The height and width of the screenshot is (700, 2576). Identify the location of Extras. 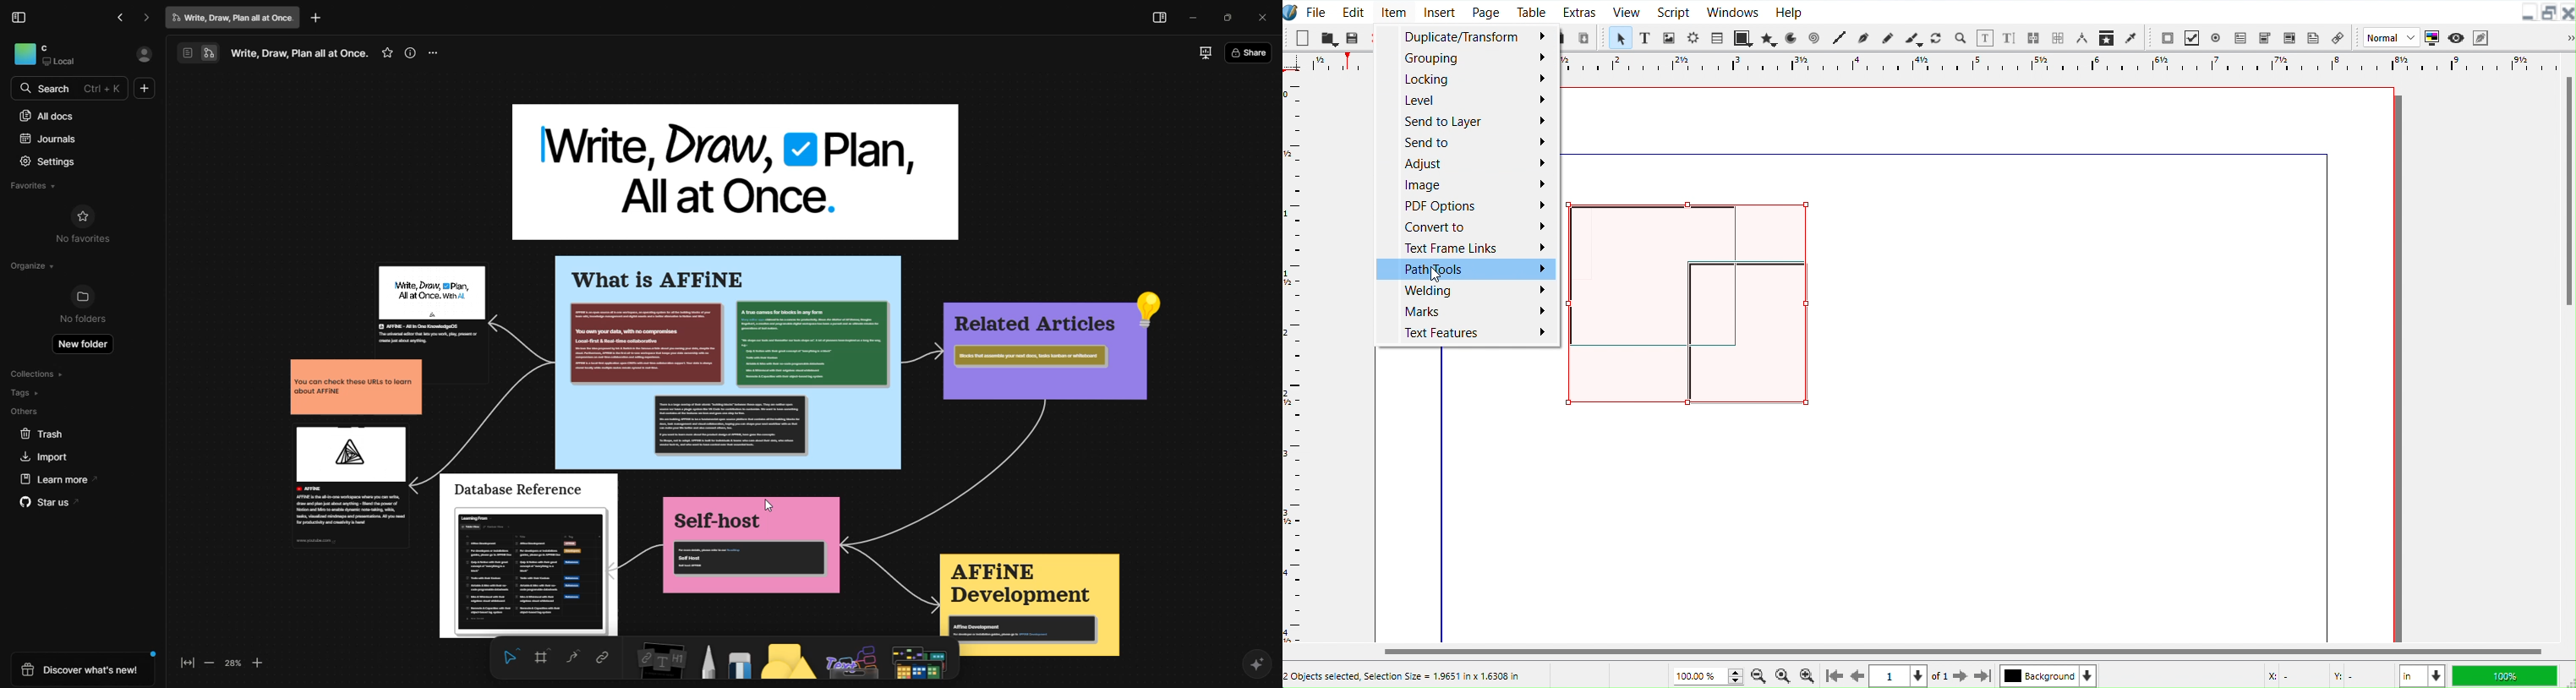
(1580, 11).